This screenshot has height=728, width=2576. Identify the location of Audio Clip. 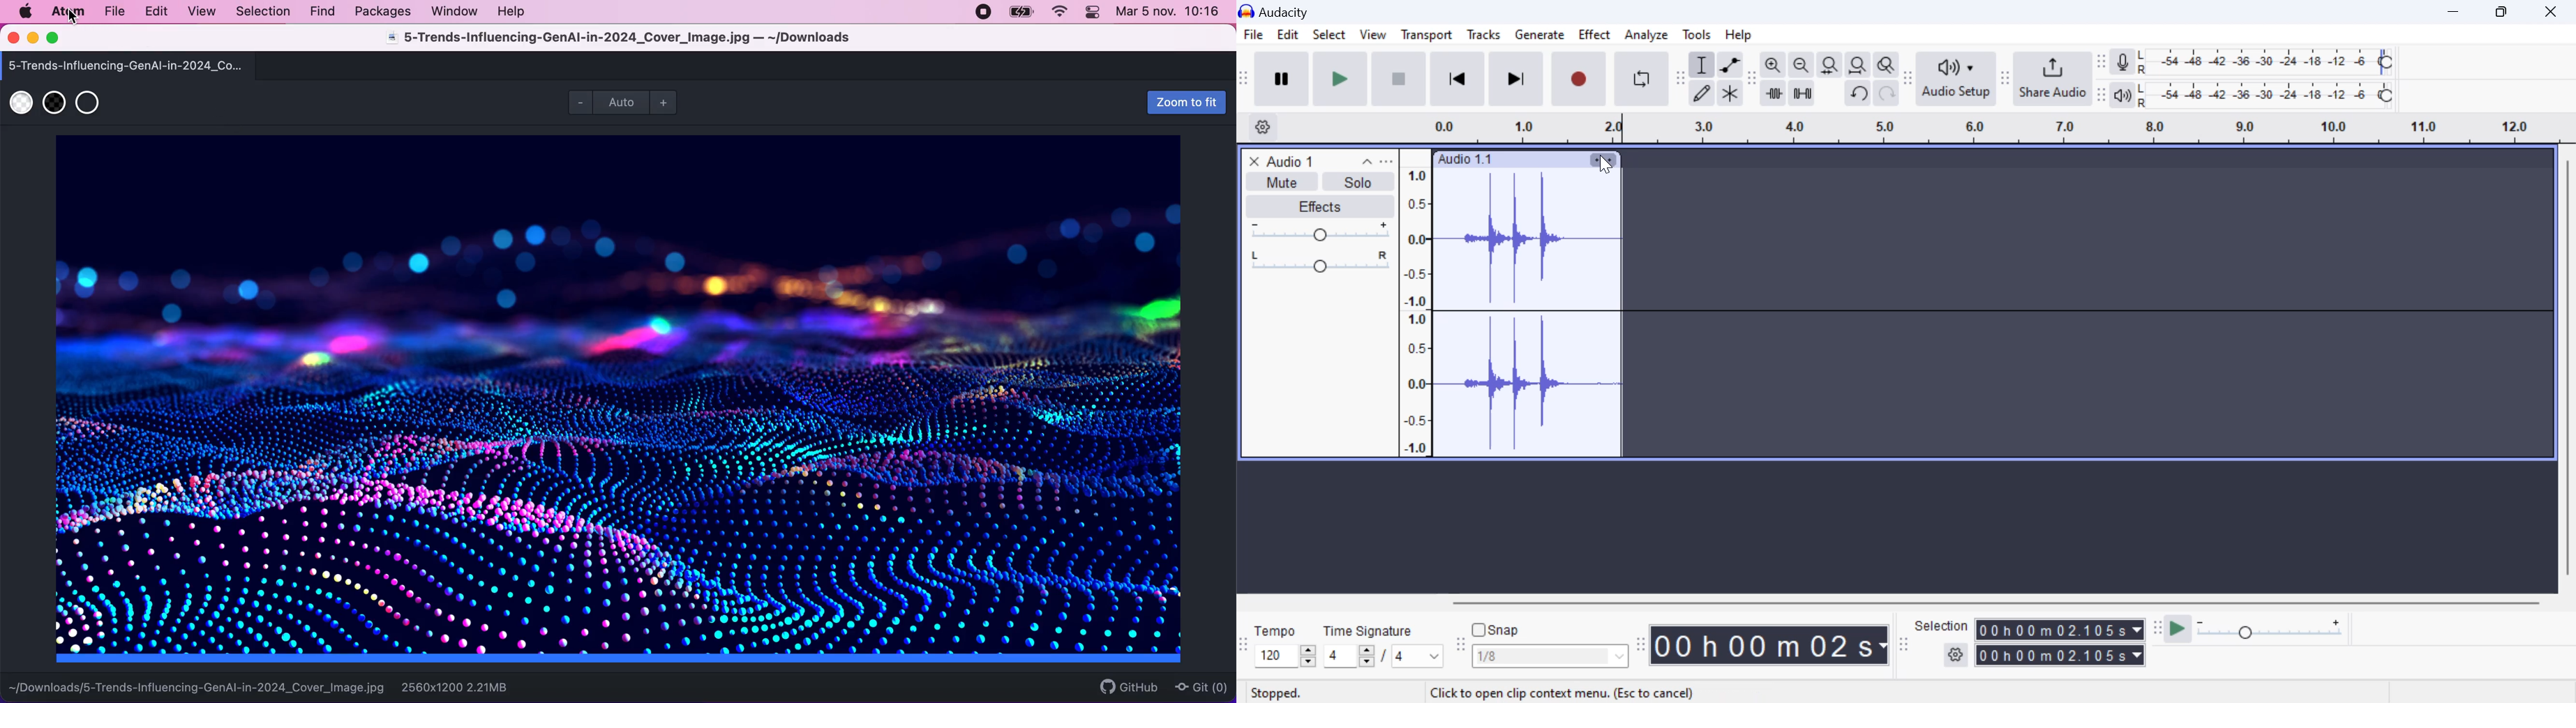
(1526, 313).